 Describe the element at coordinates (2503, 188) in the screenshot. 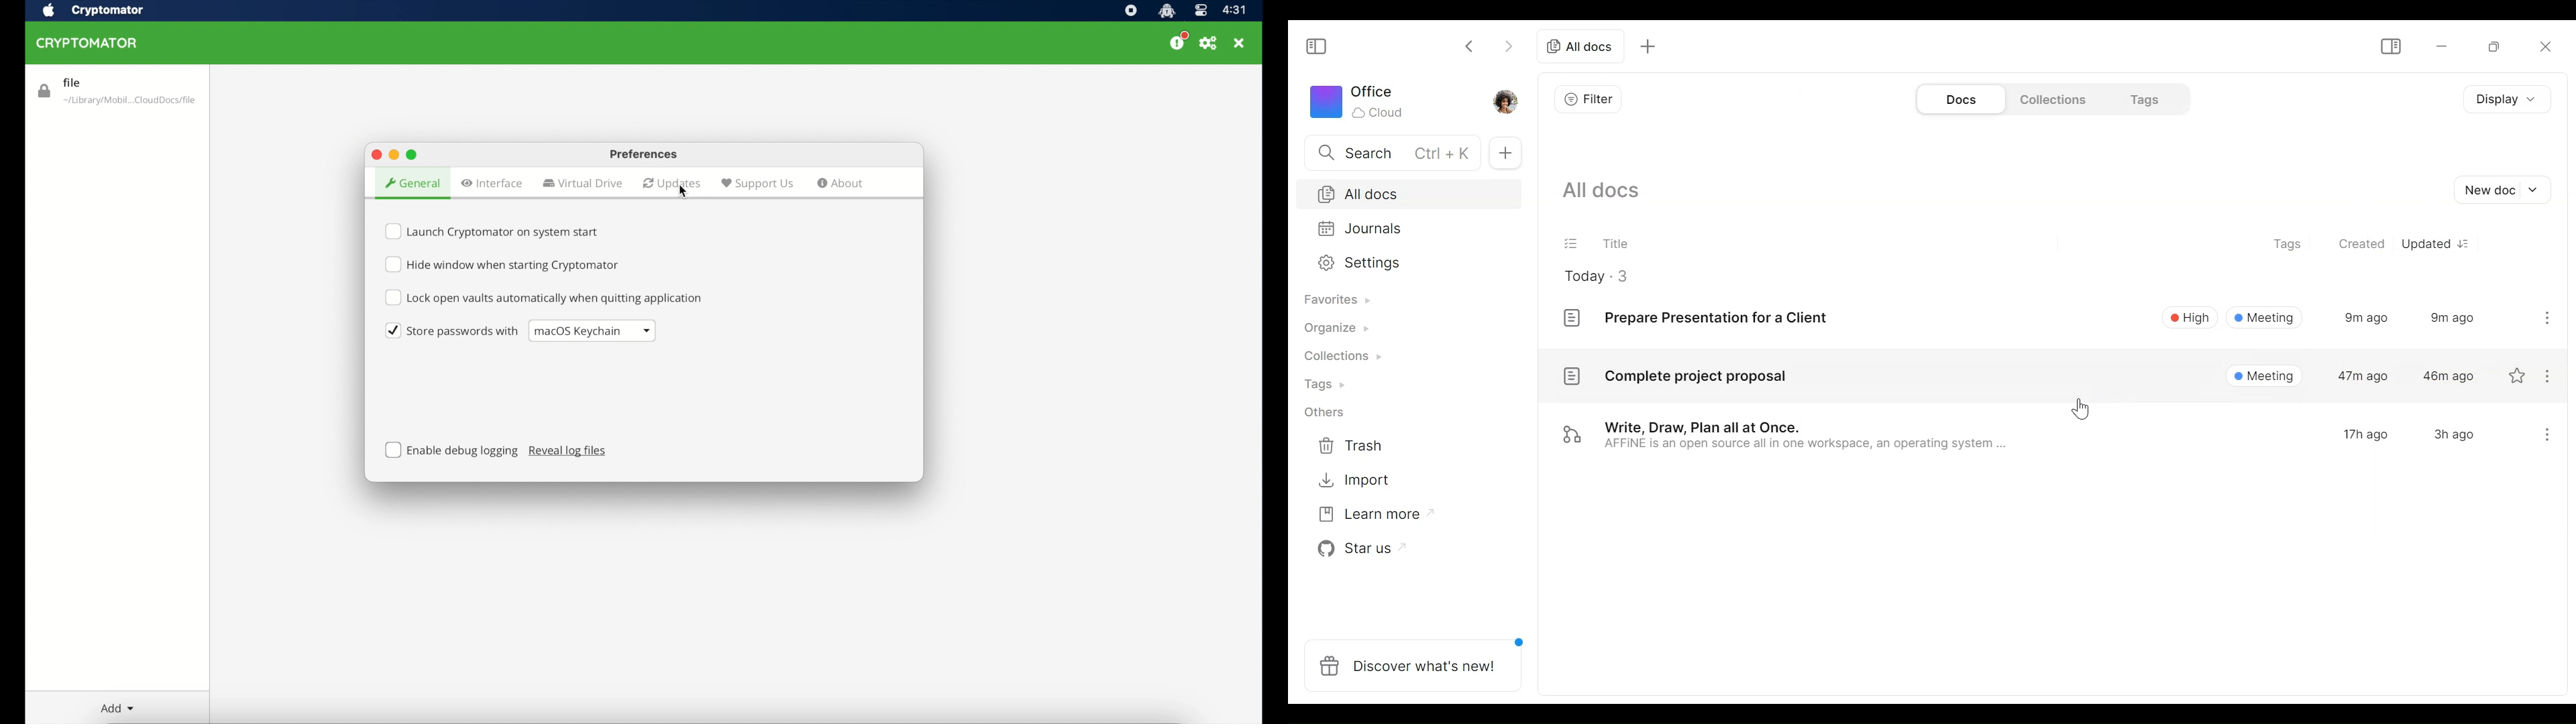

I see `New document` at that location.